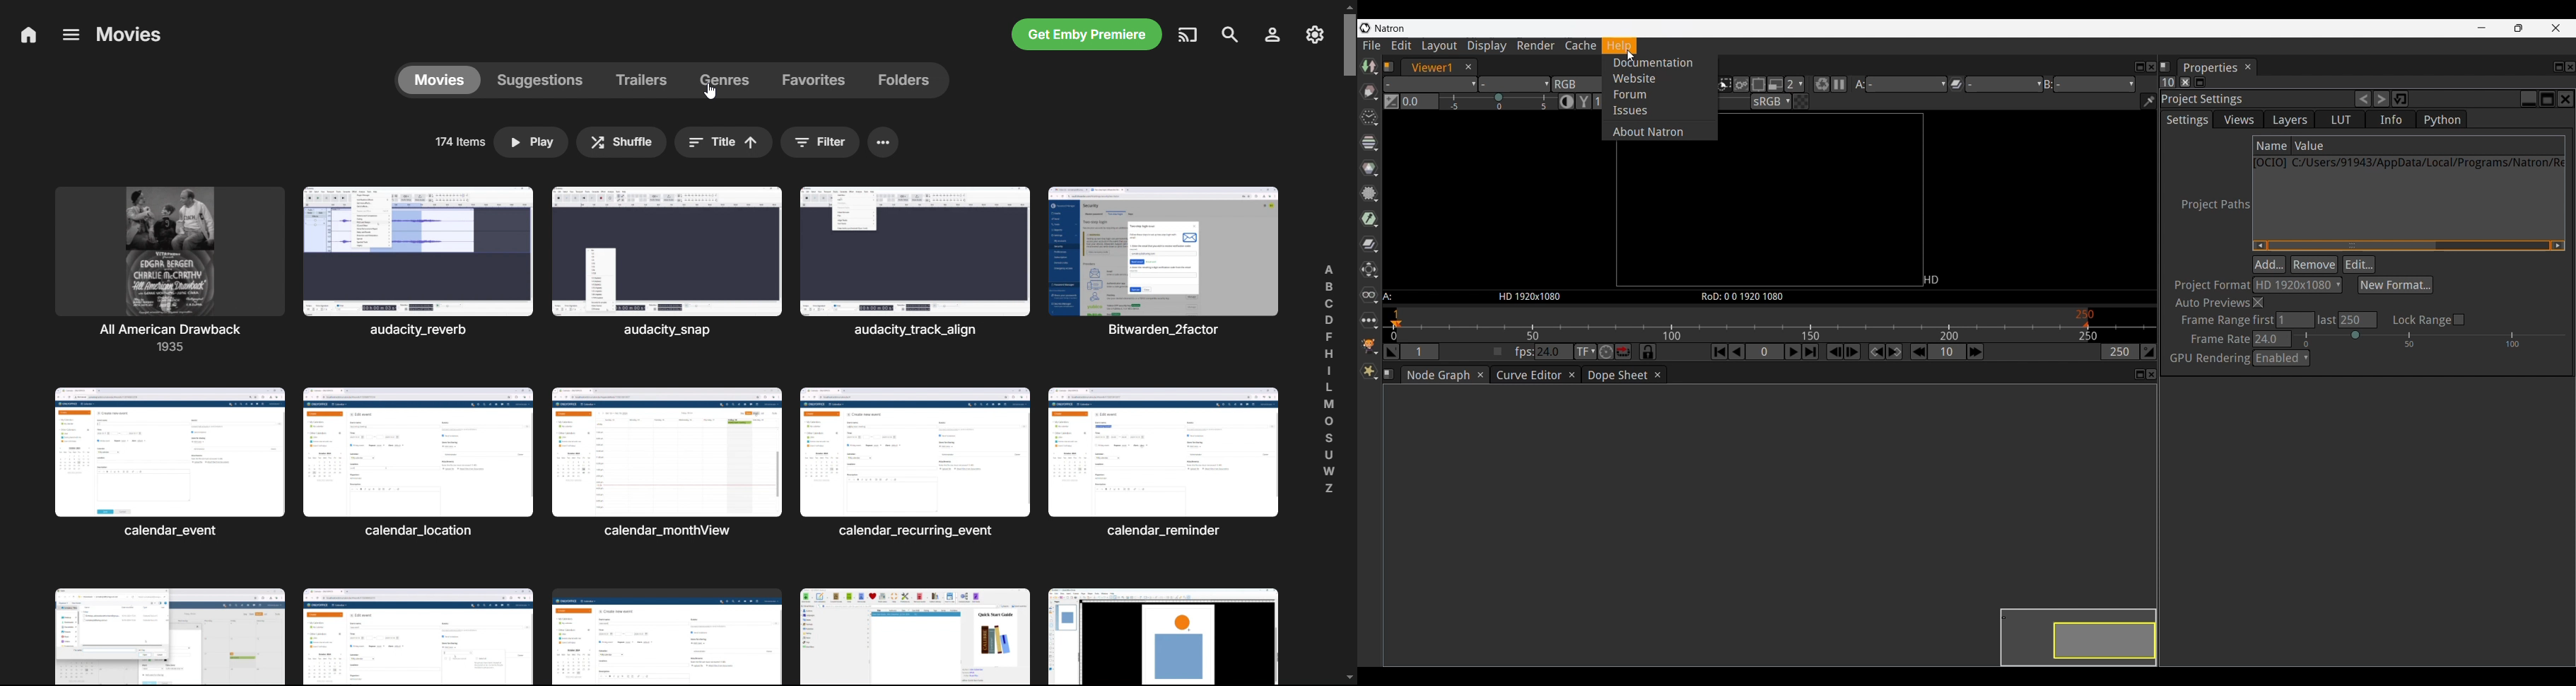  Describe the element at coordinates (1163, 262) in the screenshot. I see `Bitwarden_2factor` at that location.